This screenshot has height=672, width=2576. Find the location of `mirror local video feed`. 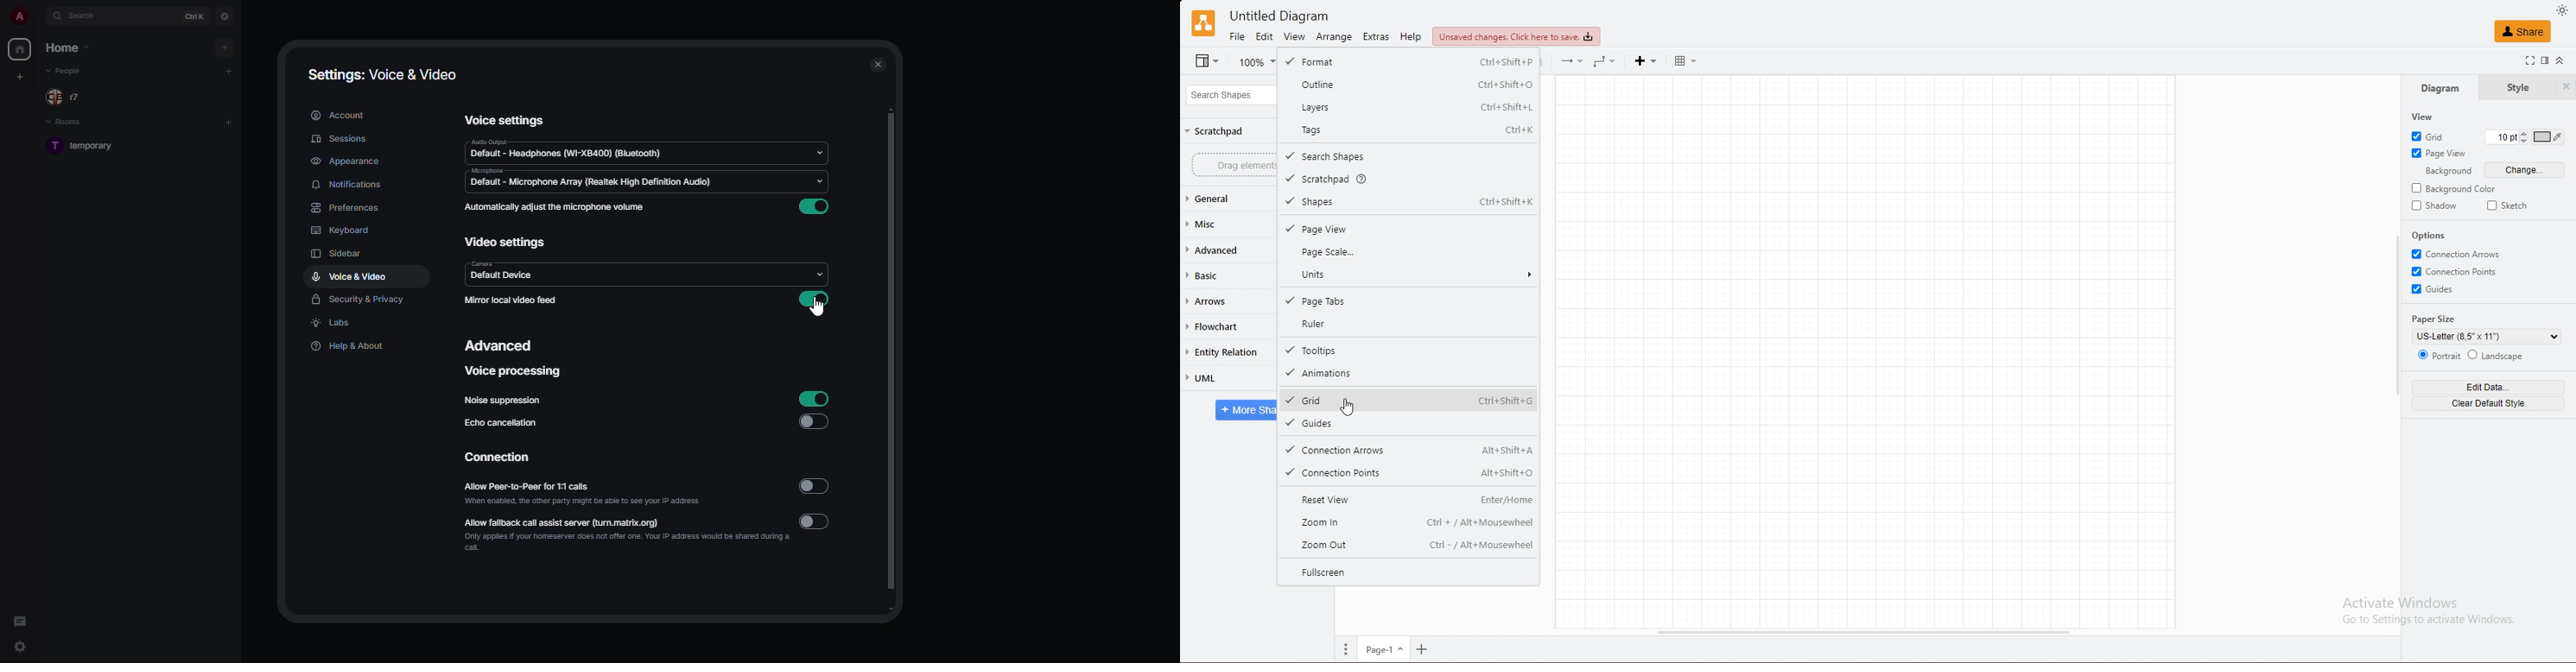

mirror local video feed is located at coordinates (511, 300).